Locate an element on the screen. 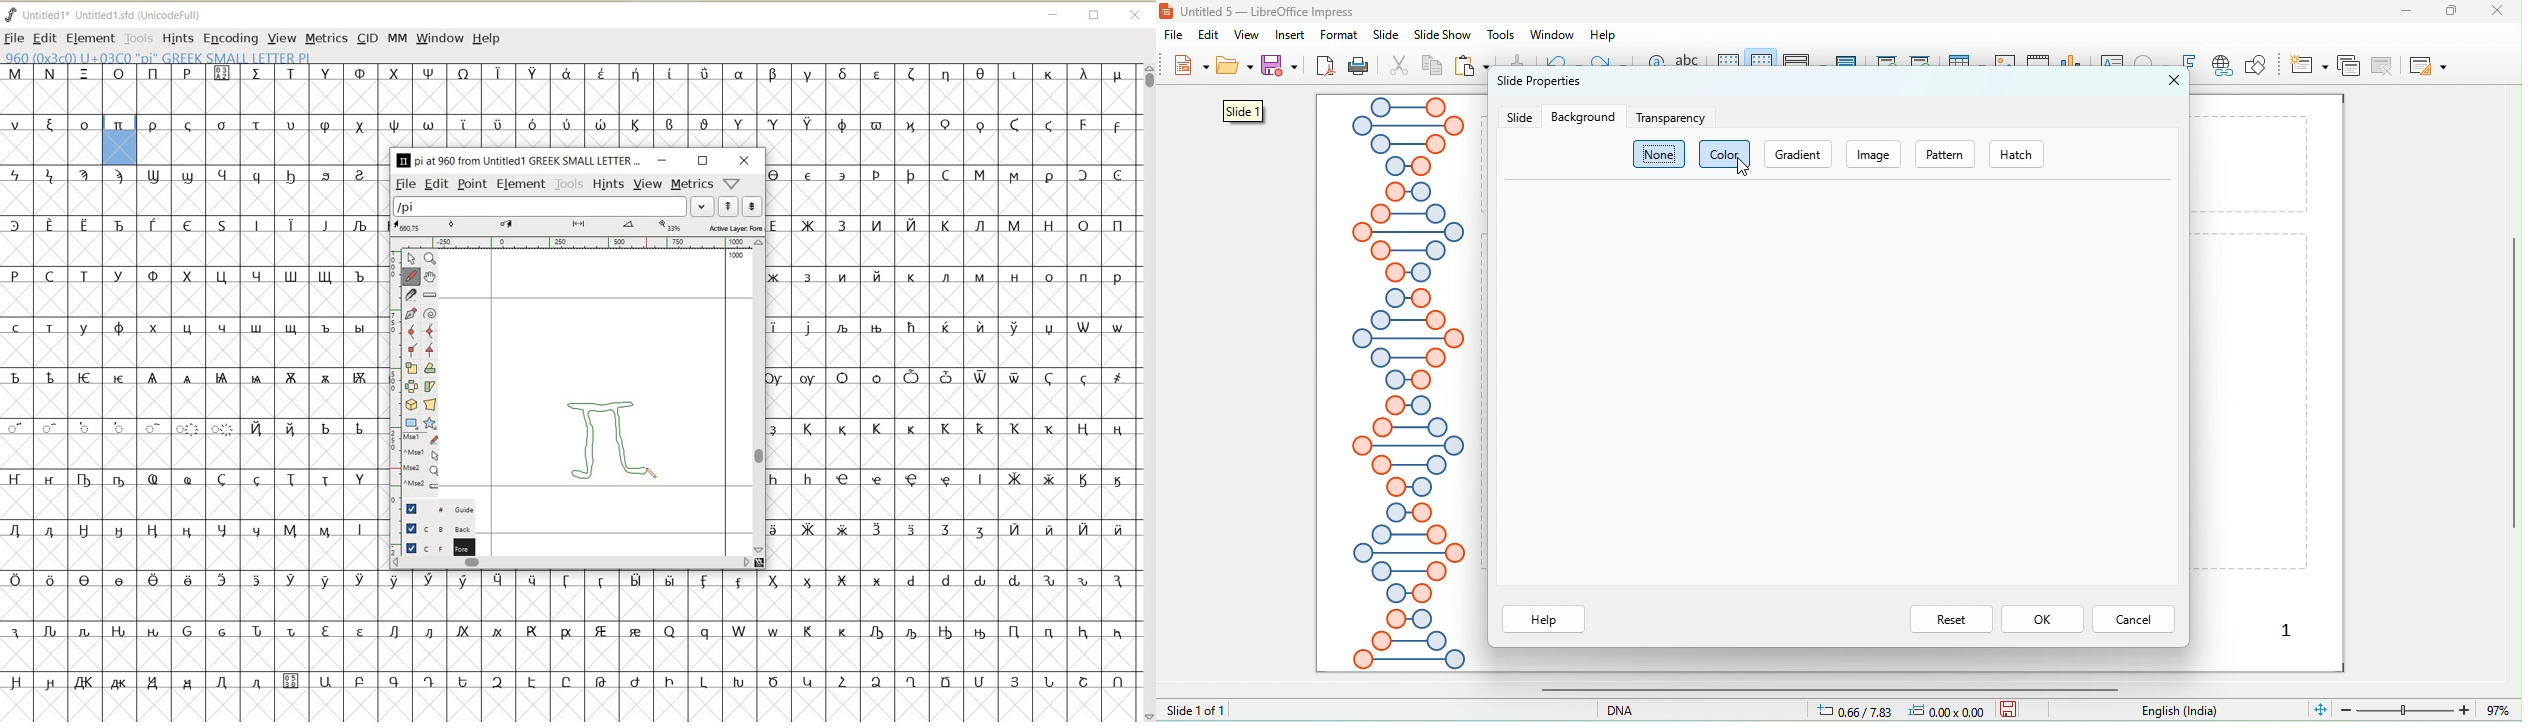 The width and height of the screenshot is (2548, 728). slide is located at coordinates (1519, 118).